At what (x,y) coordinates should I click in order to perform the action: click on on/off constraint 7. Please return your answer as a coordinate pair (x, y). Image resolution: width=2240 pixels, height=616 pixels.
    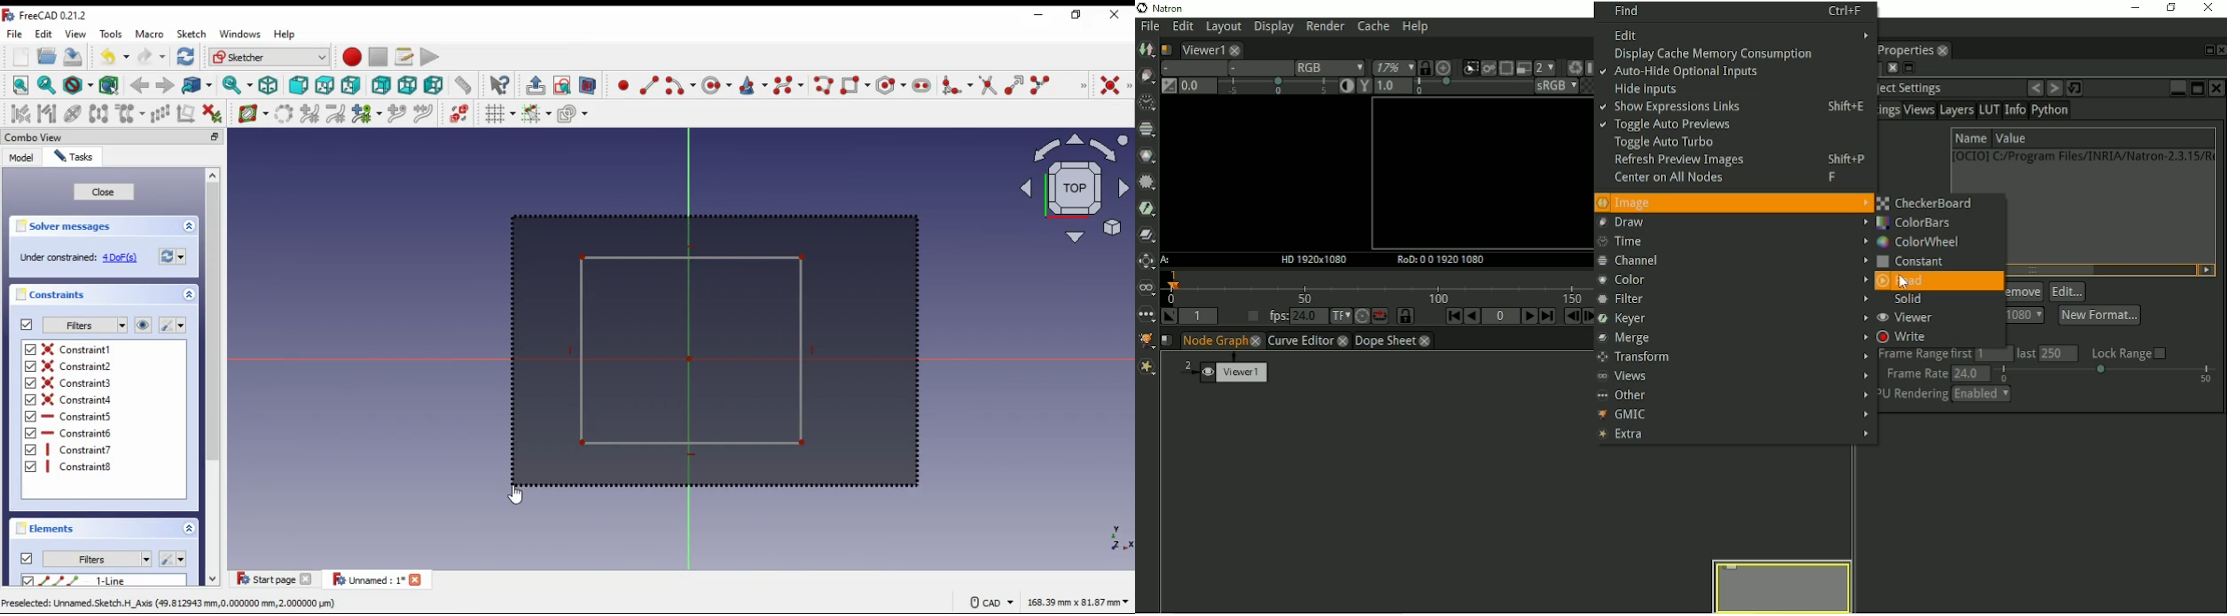
    Looking at the image, I should click on (82, 450).